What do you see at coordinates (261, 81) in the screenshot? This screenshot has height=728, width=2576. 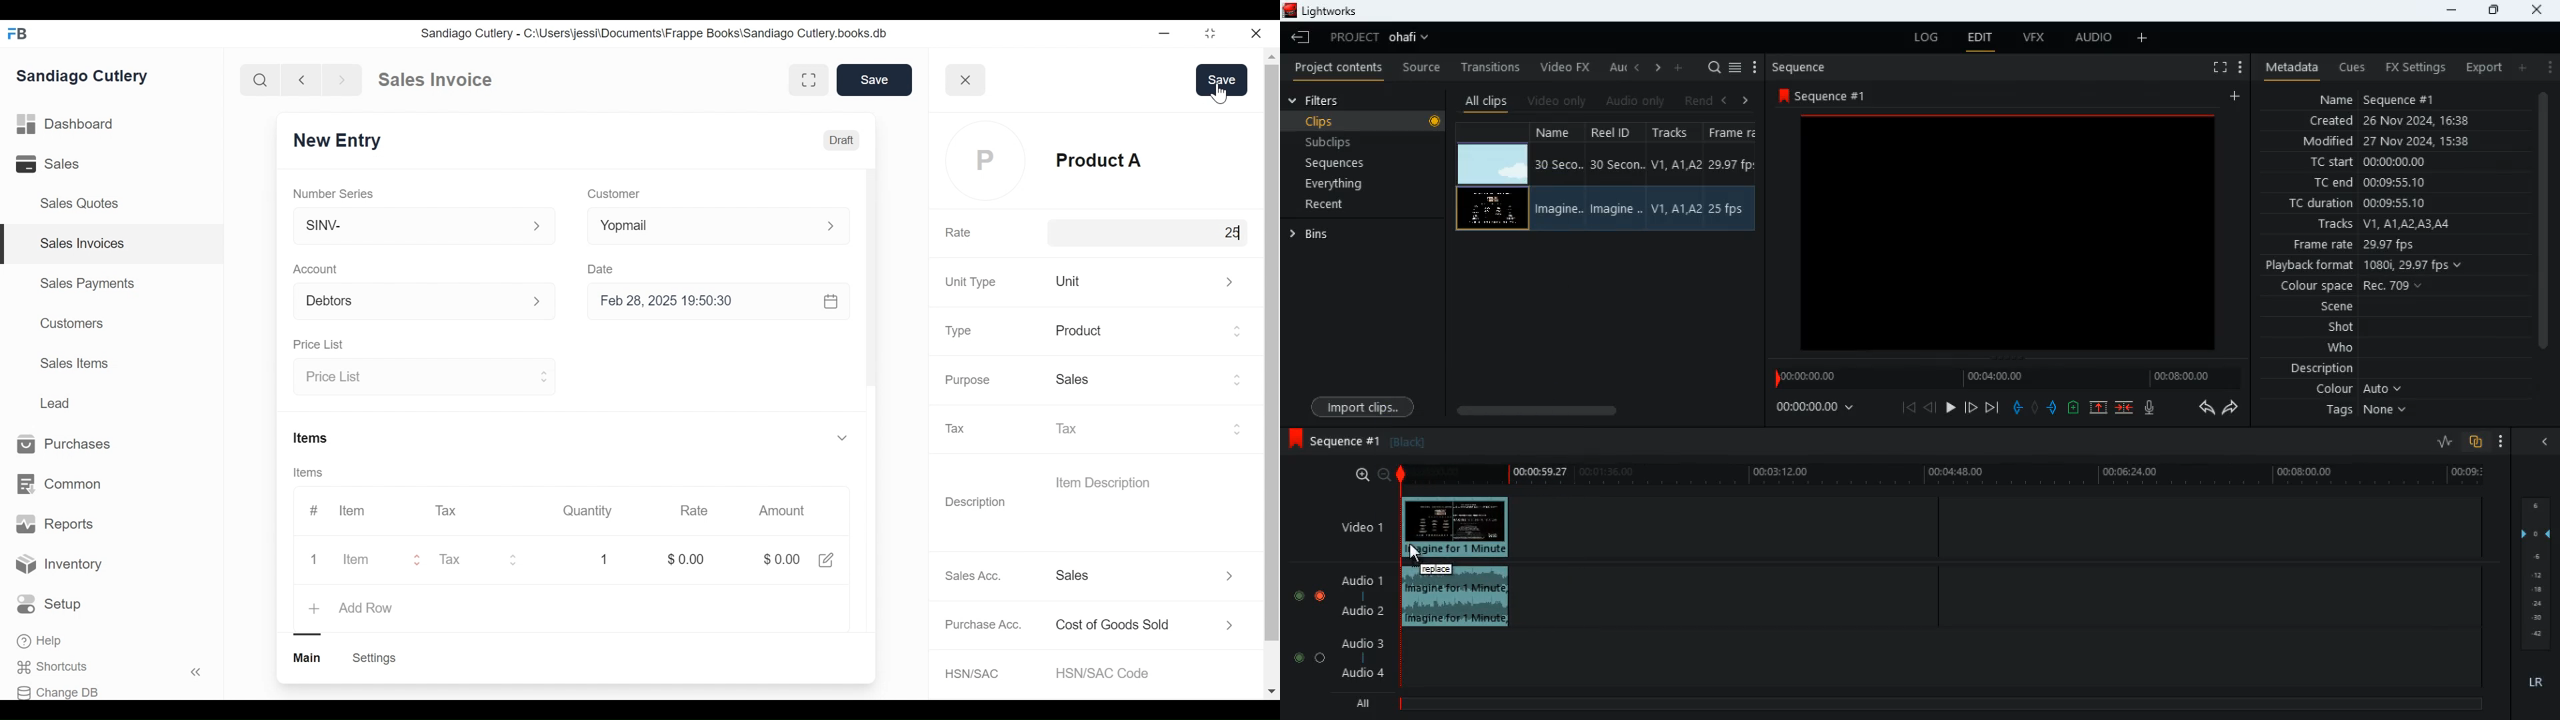 I see `search` at bounding box center [261, 81].